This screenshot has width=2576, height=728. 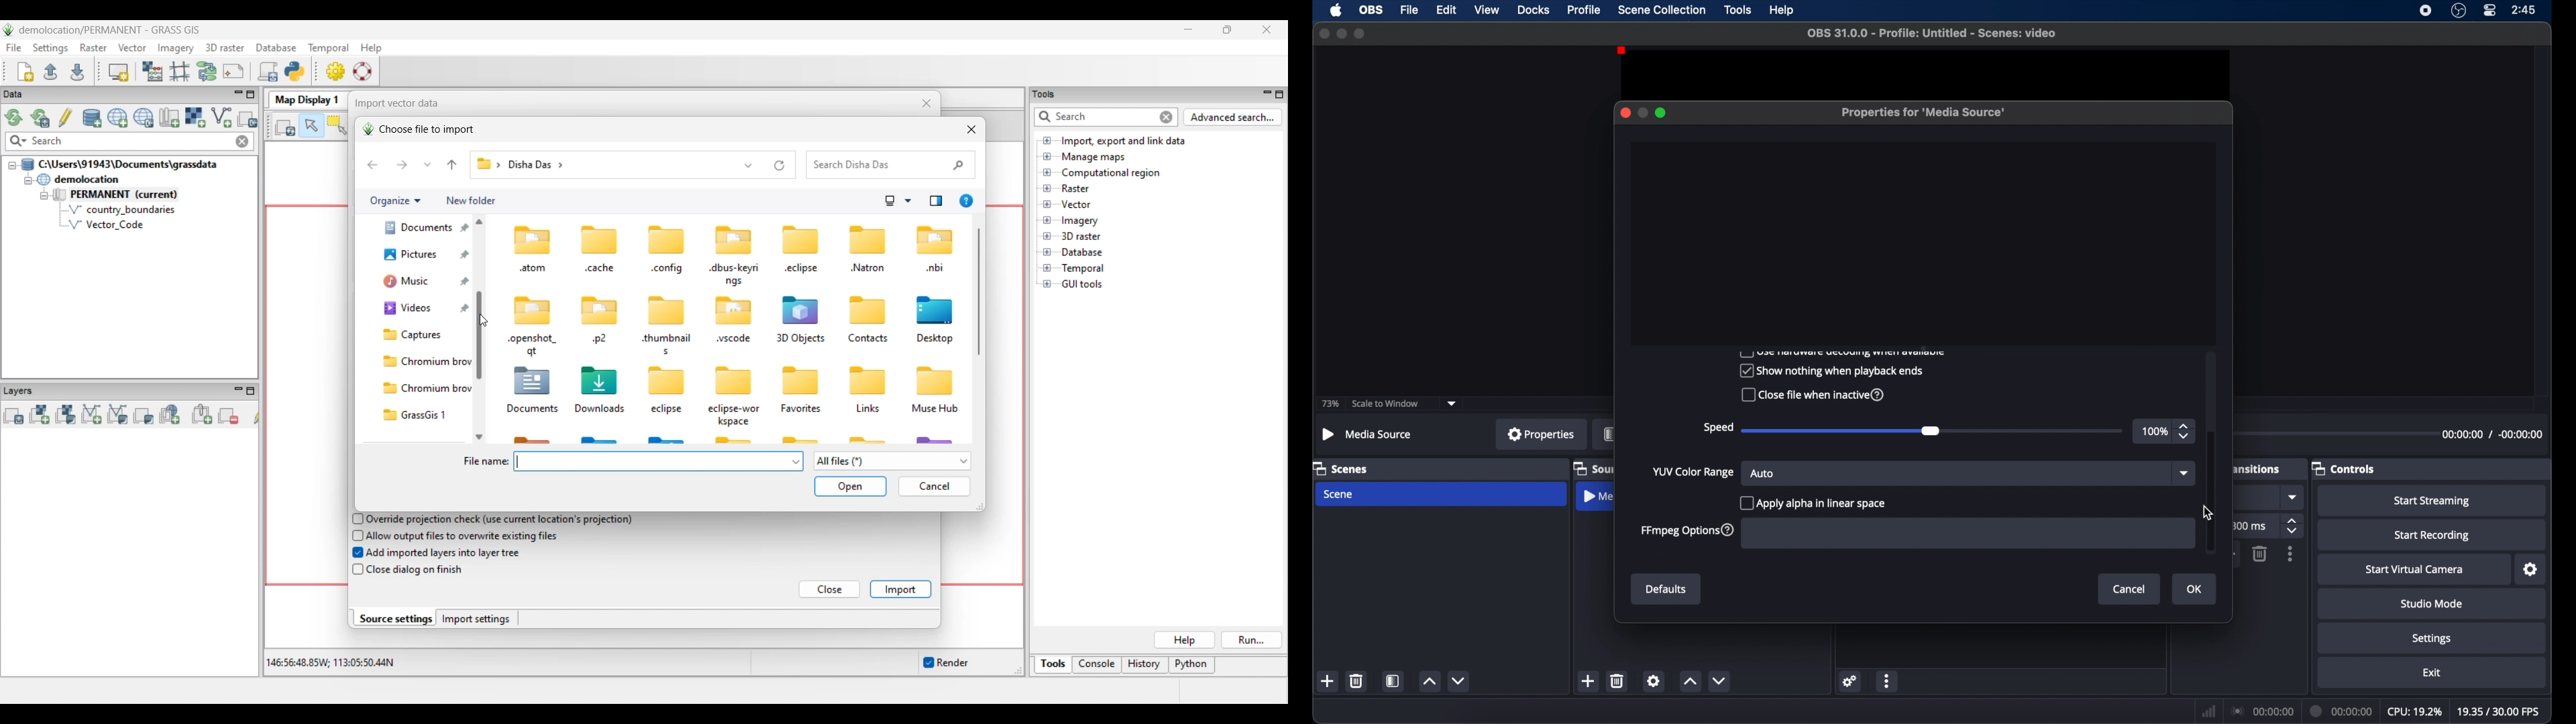 I want to click on Advanced search for Tools panel, so click(x=1233, y=117).